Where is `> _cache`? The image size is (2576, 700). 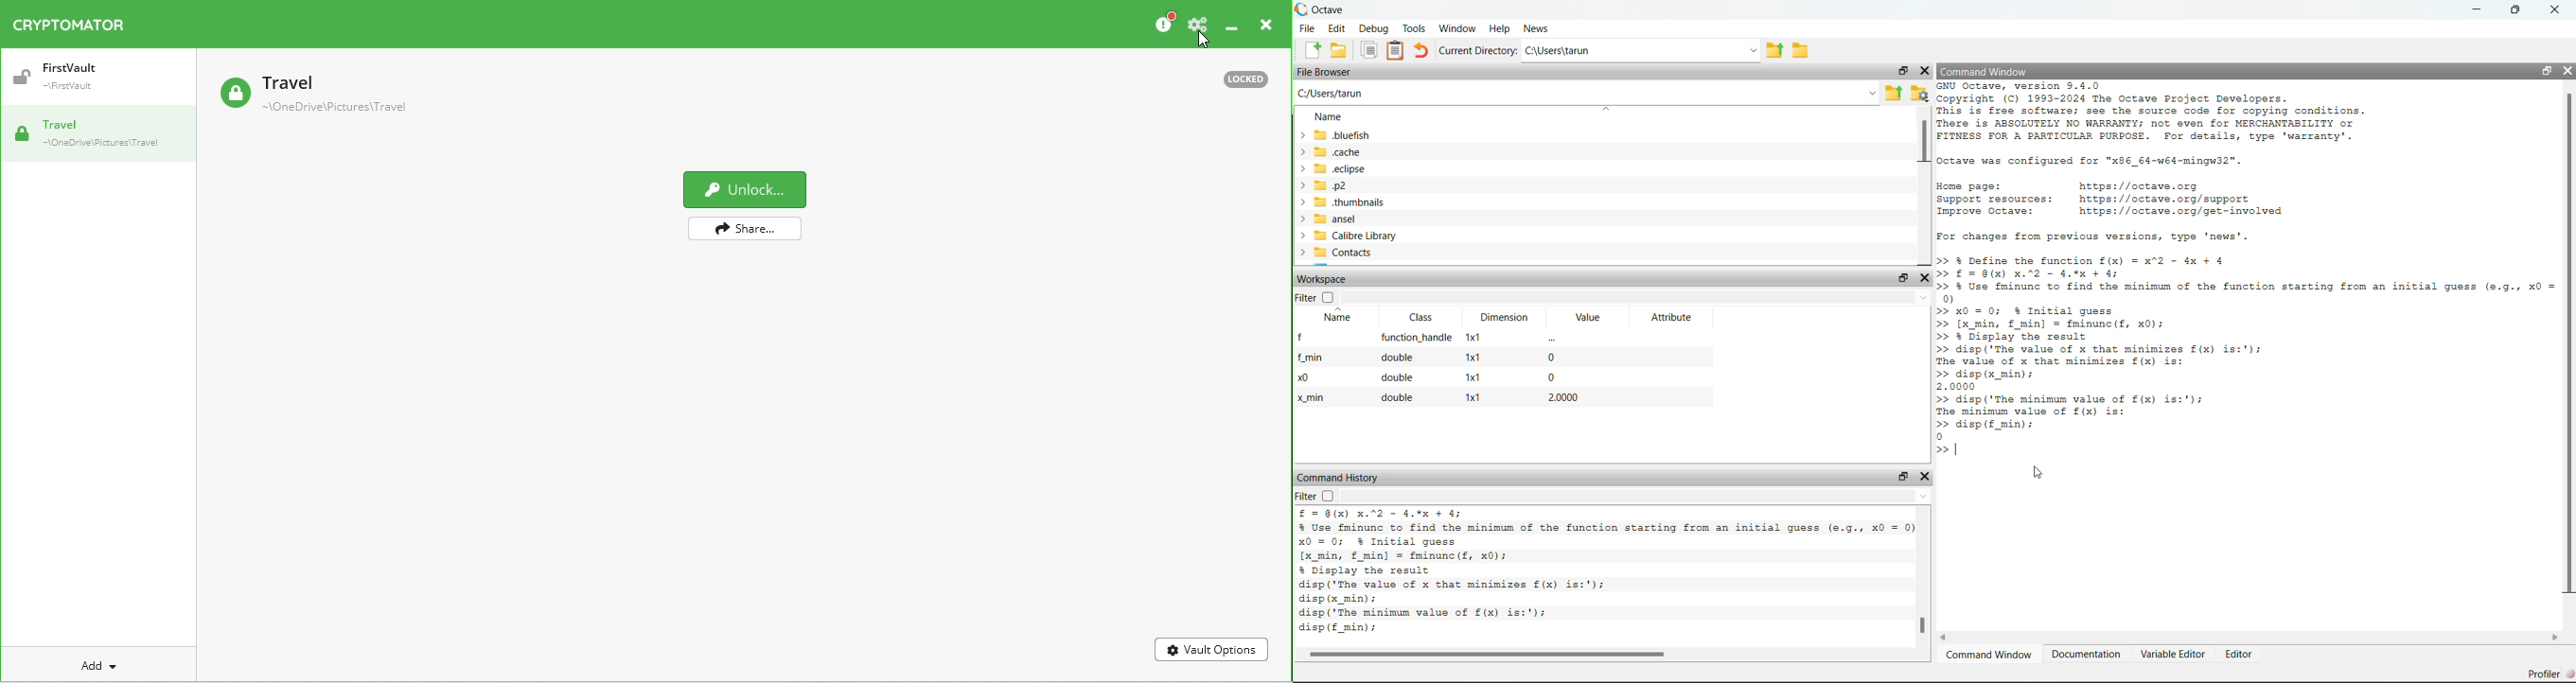 > _cache is located at coordinates (1333, 152).